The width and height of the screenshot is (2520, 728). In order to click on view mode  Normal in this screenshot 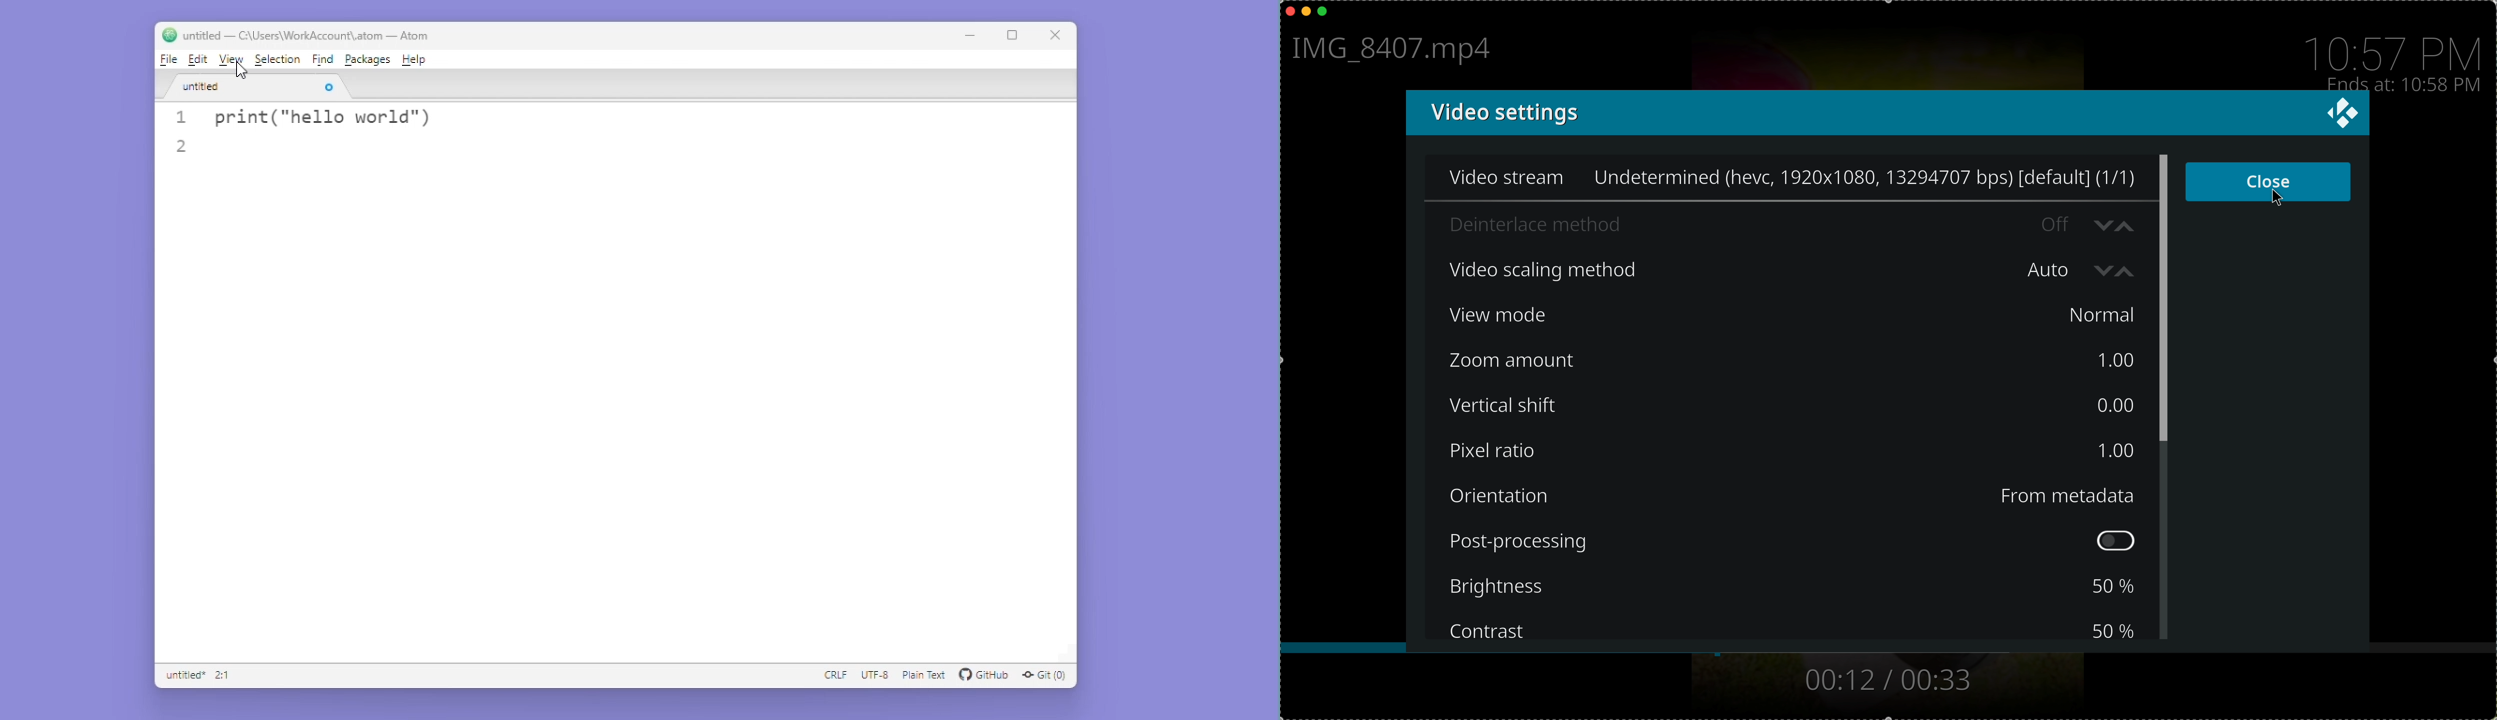, I will do `click(1796, 316)`.